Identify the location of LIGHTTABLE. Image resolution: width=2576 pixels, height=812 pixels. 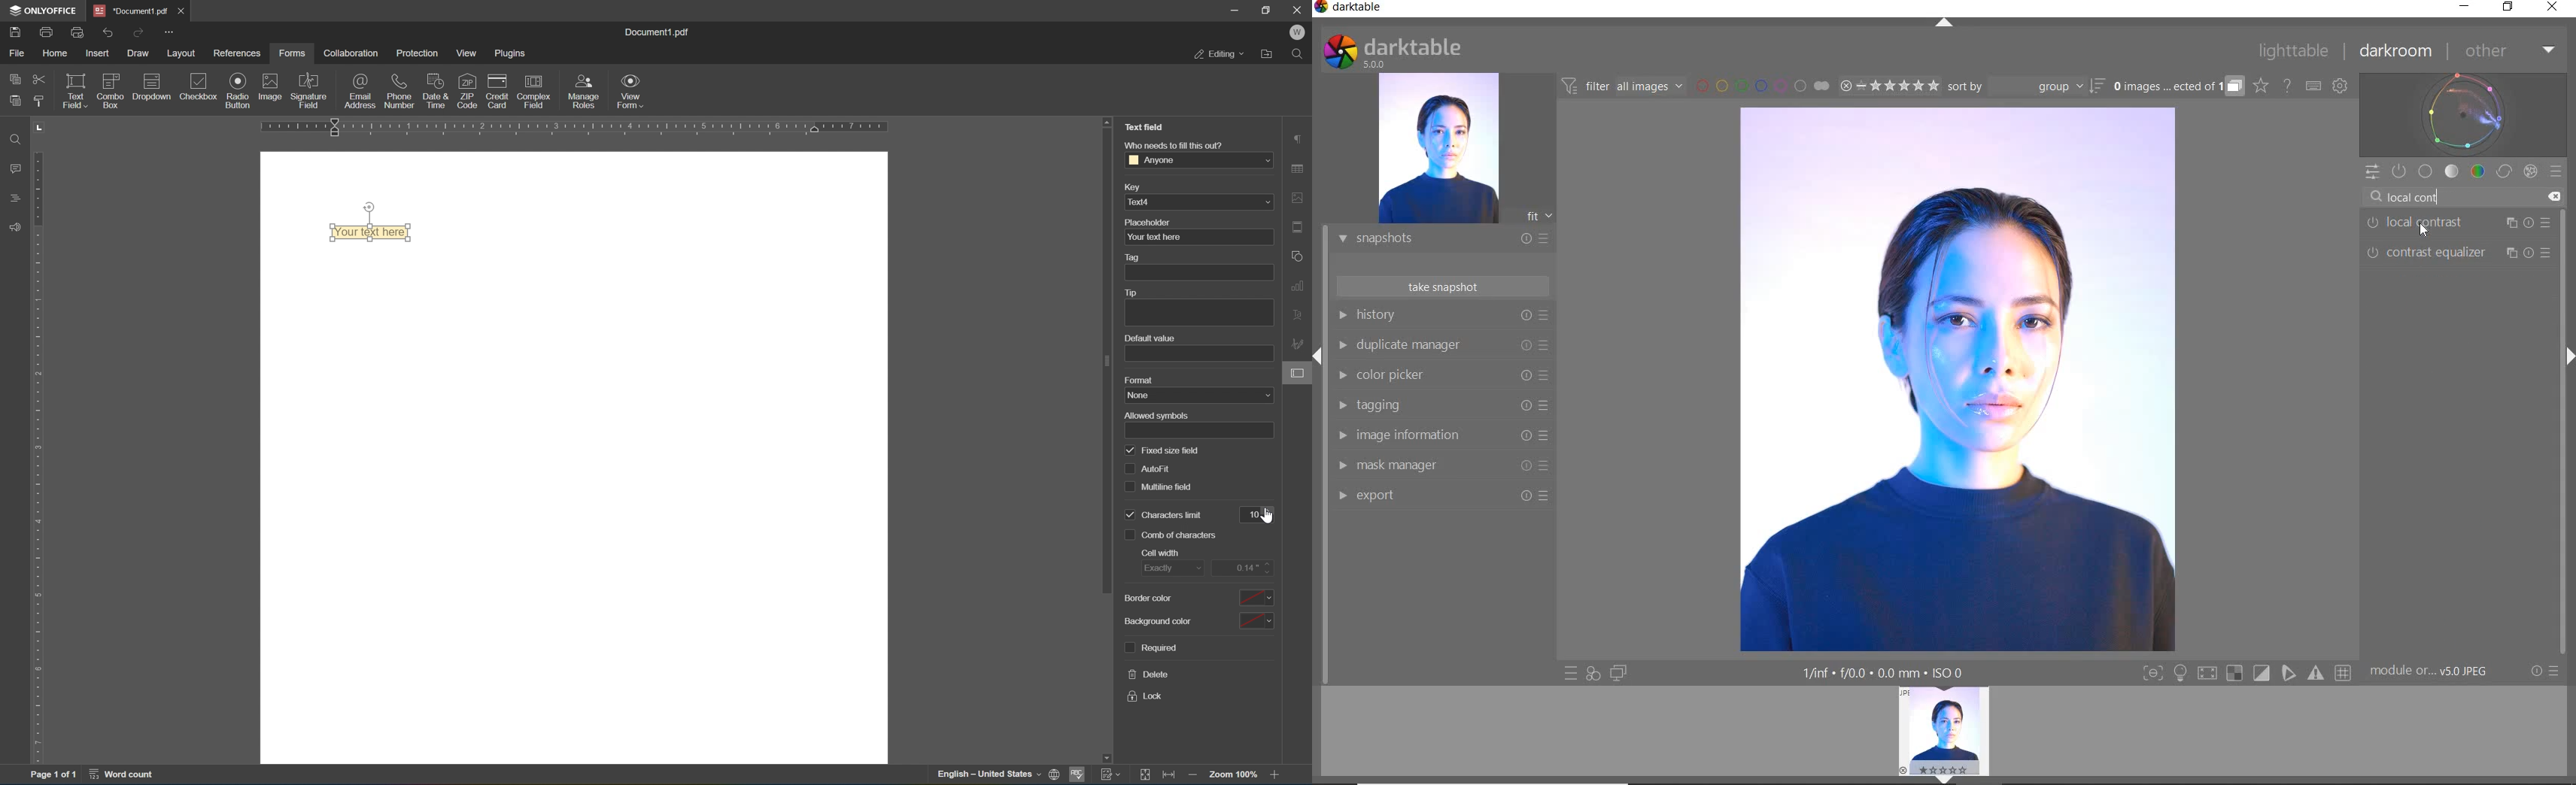
(2294, 53).